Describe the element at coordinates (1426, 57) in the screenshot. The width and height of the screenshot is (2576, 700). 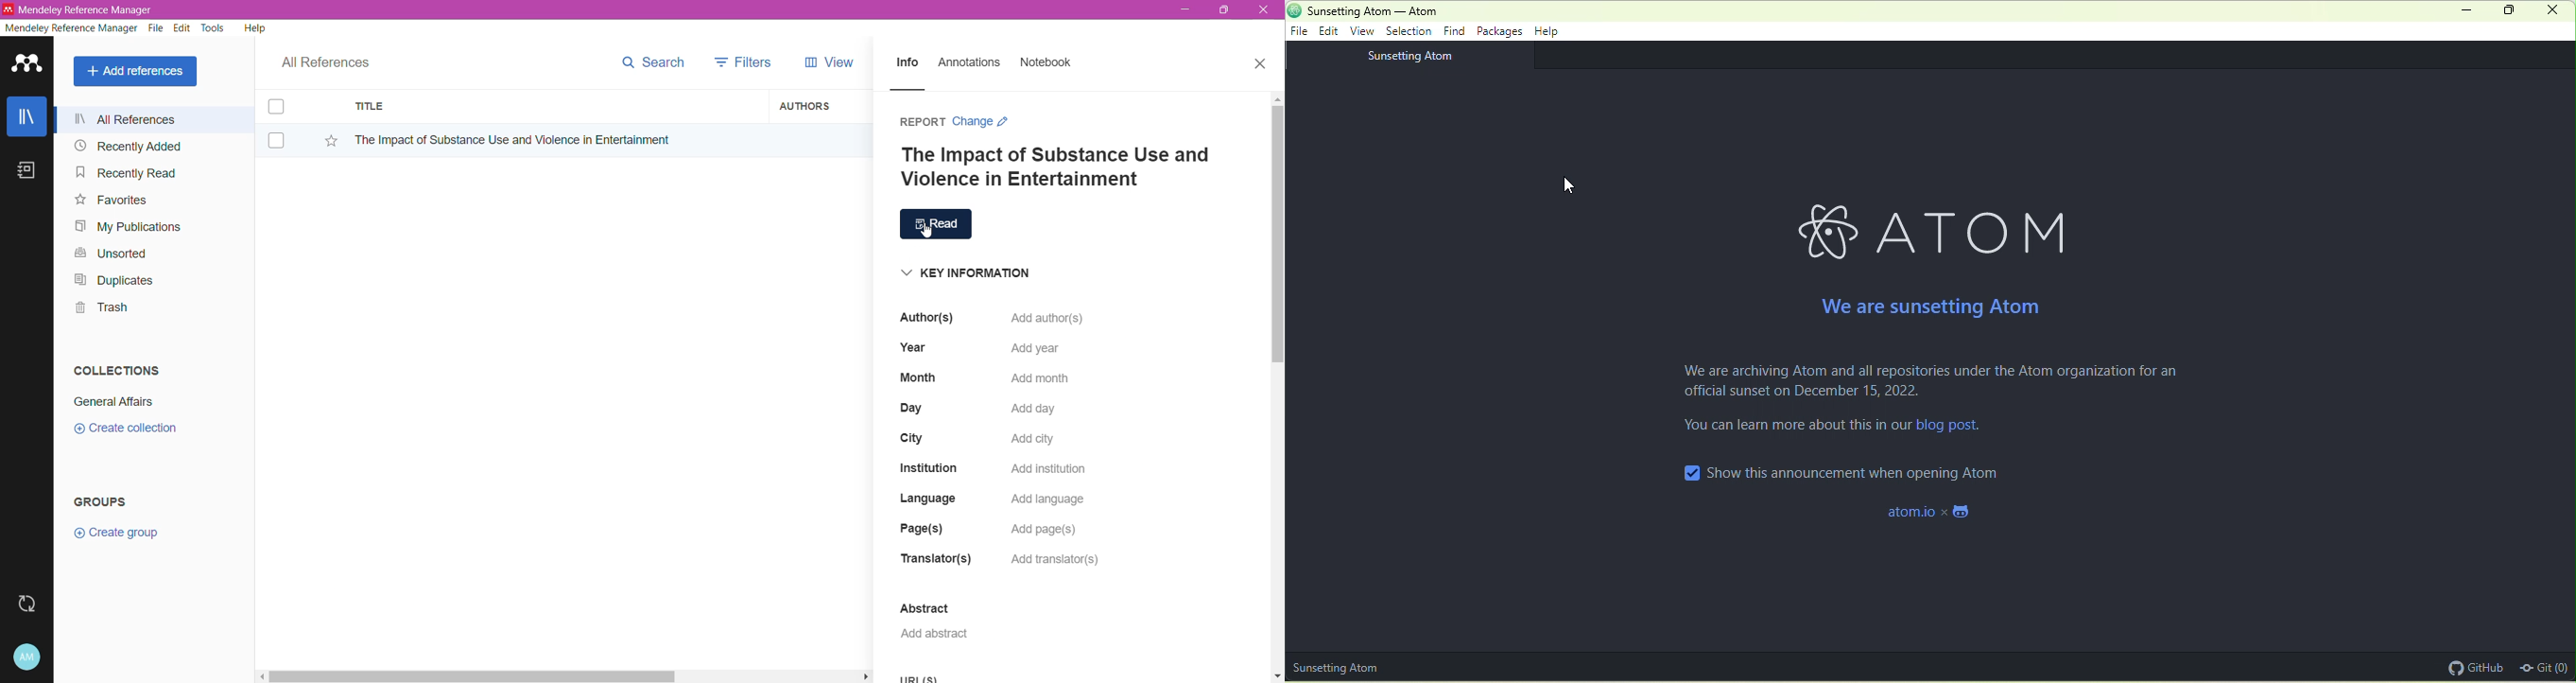
I see `sunsetting atom` at that location.